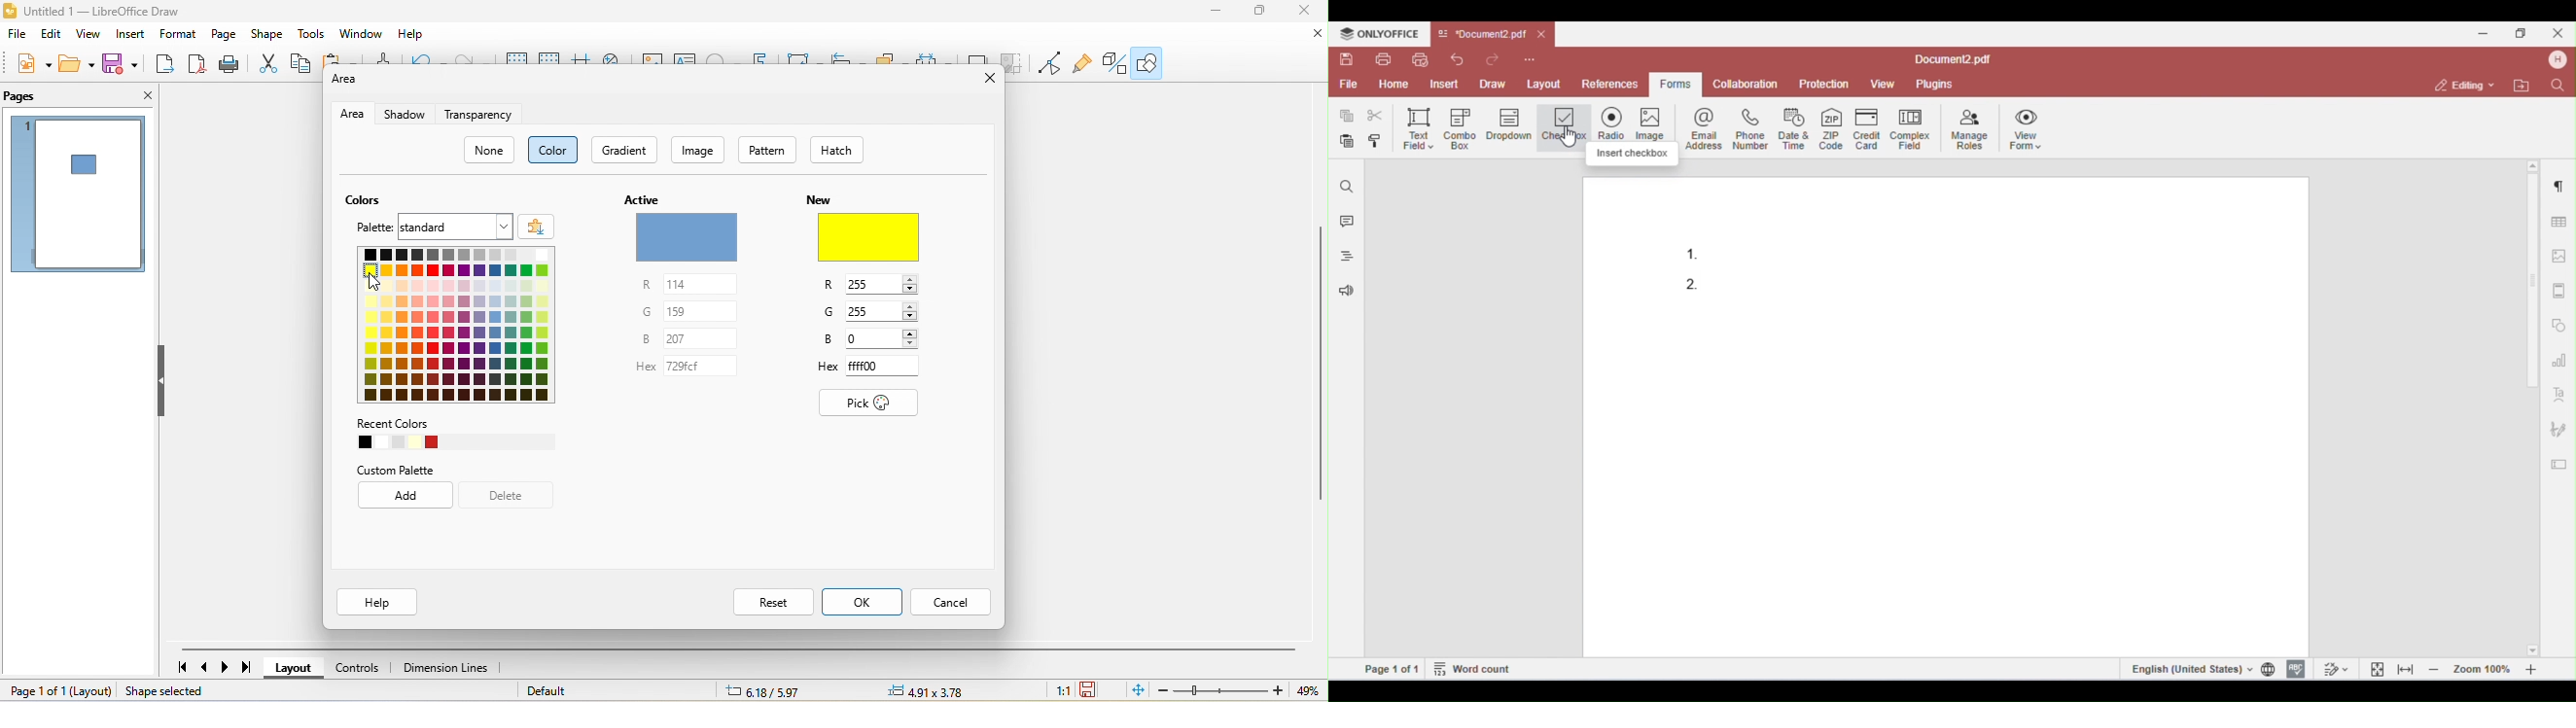 The image size is (2576, 728). What do you see at coordinates (124, 63) in the screenshot?
I see `save` at bounding box center [124, 63].